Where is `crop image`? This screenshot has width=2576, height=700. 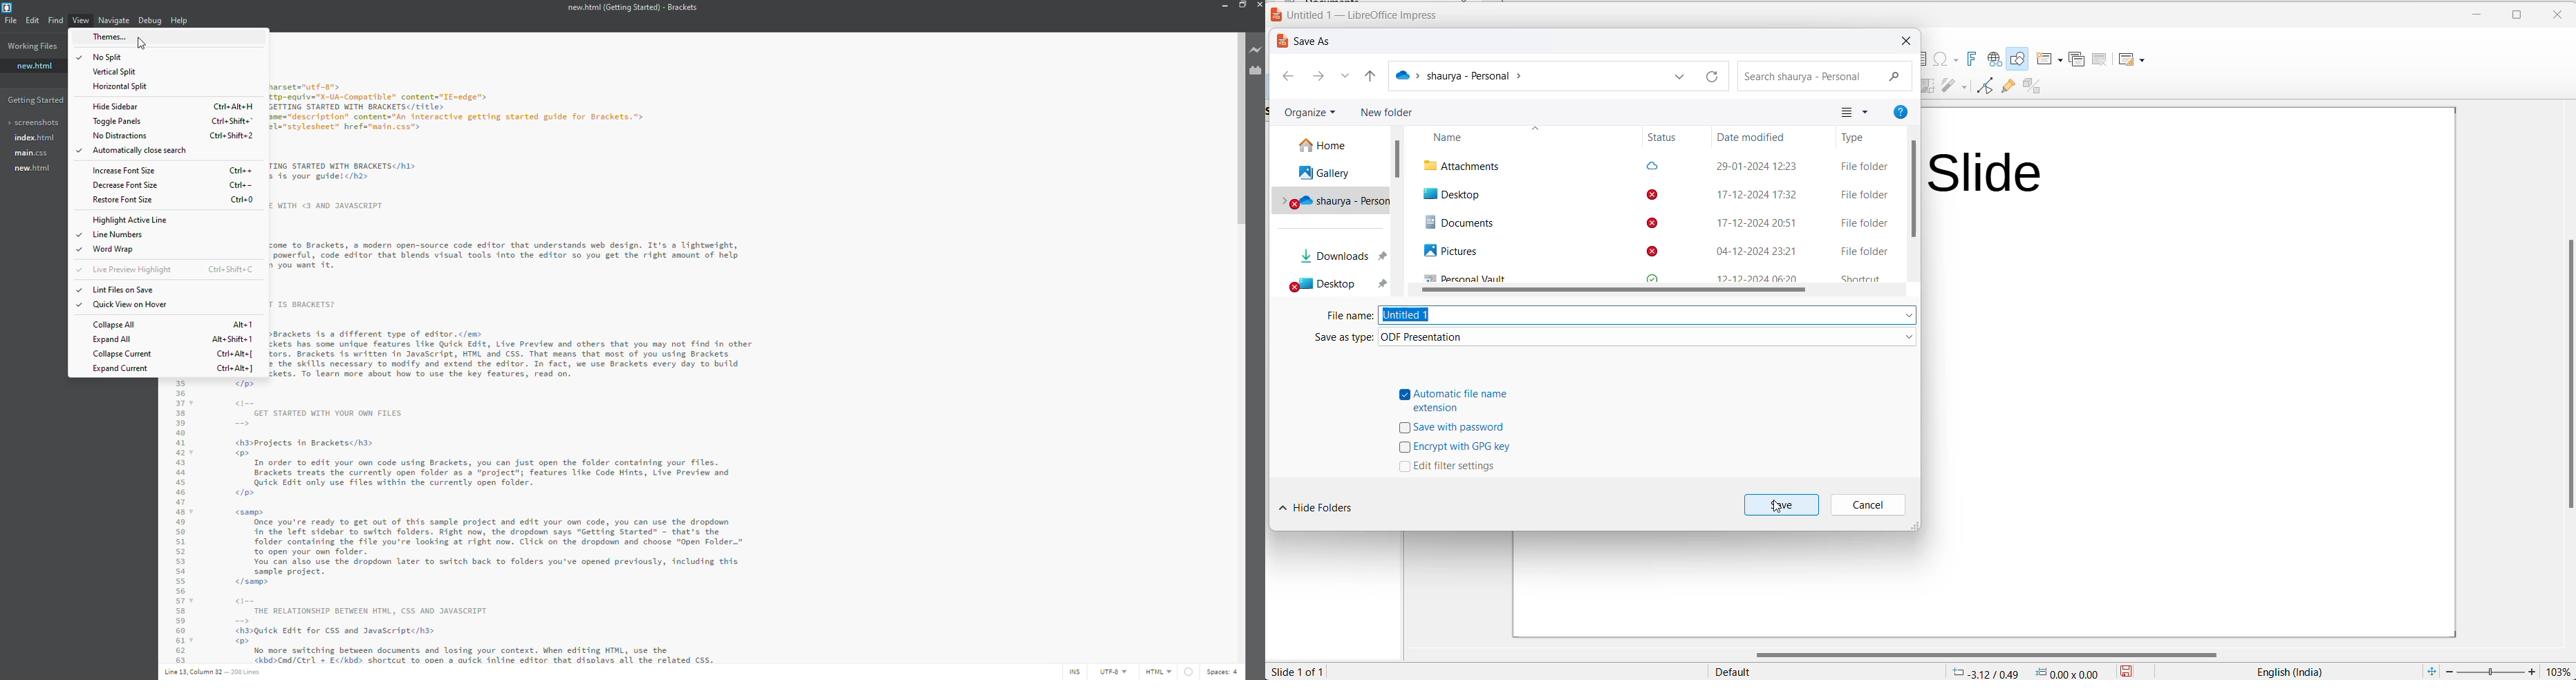 crop image is located at coordinates (1930, 88).